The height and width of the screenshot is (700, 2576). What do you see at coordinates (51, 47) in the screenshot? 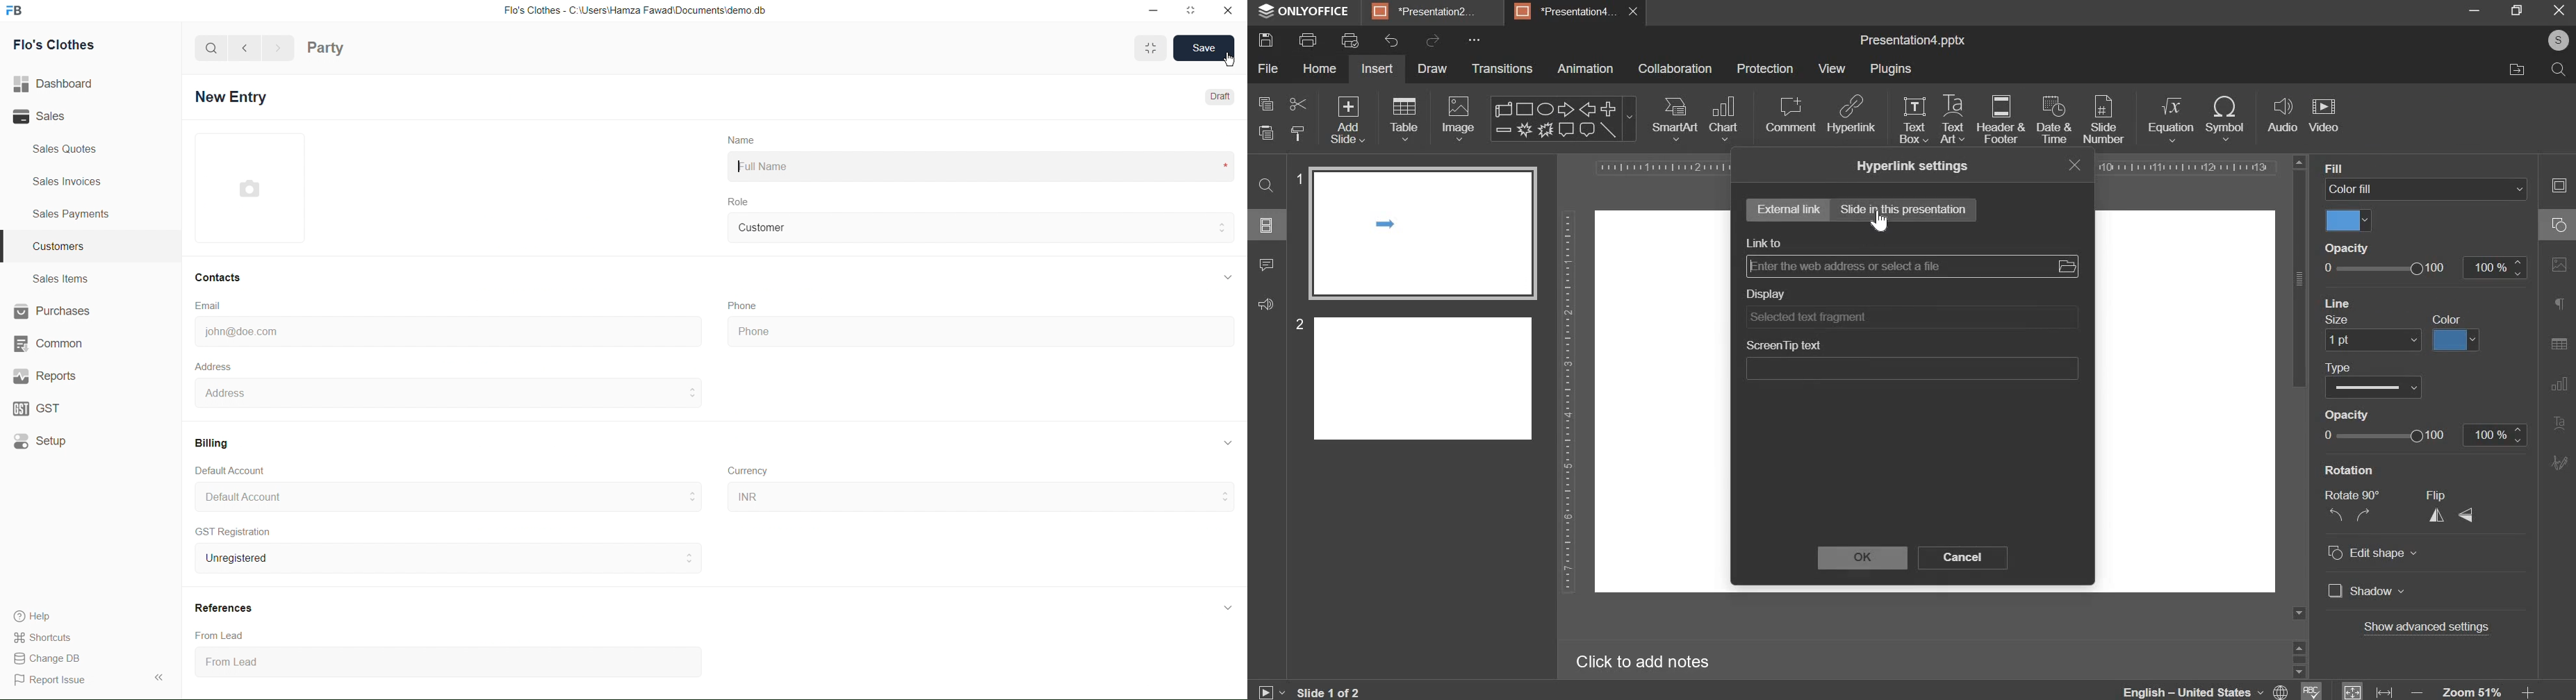
I see `Flo's Clothes` at bounding box center [51, 47].